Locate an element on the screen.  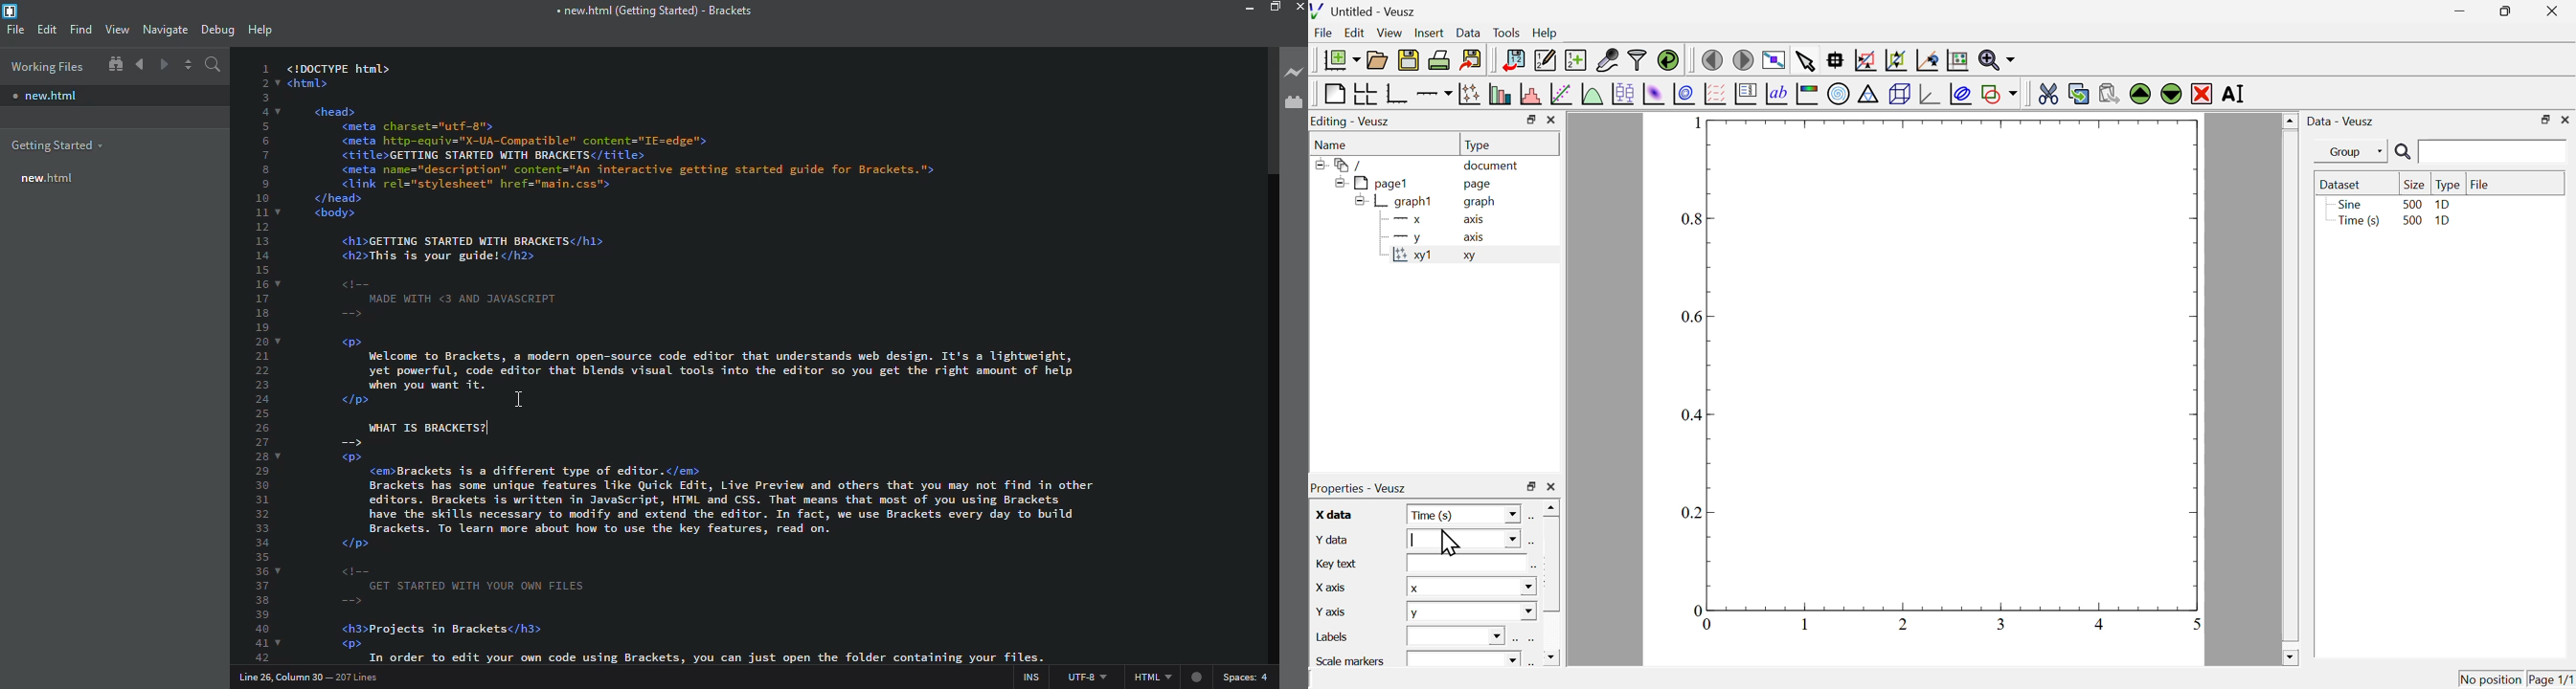
debug is located at coordinates (219, 31).